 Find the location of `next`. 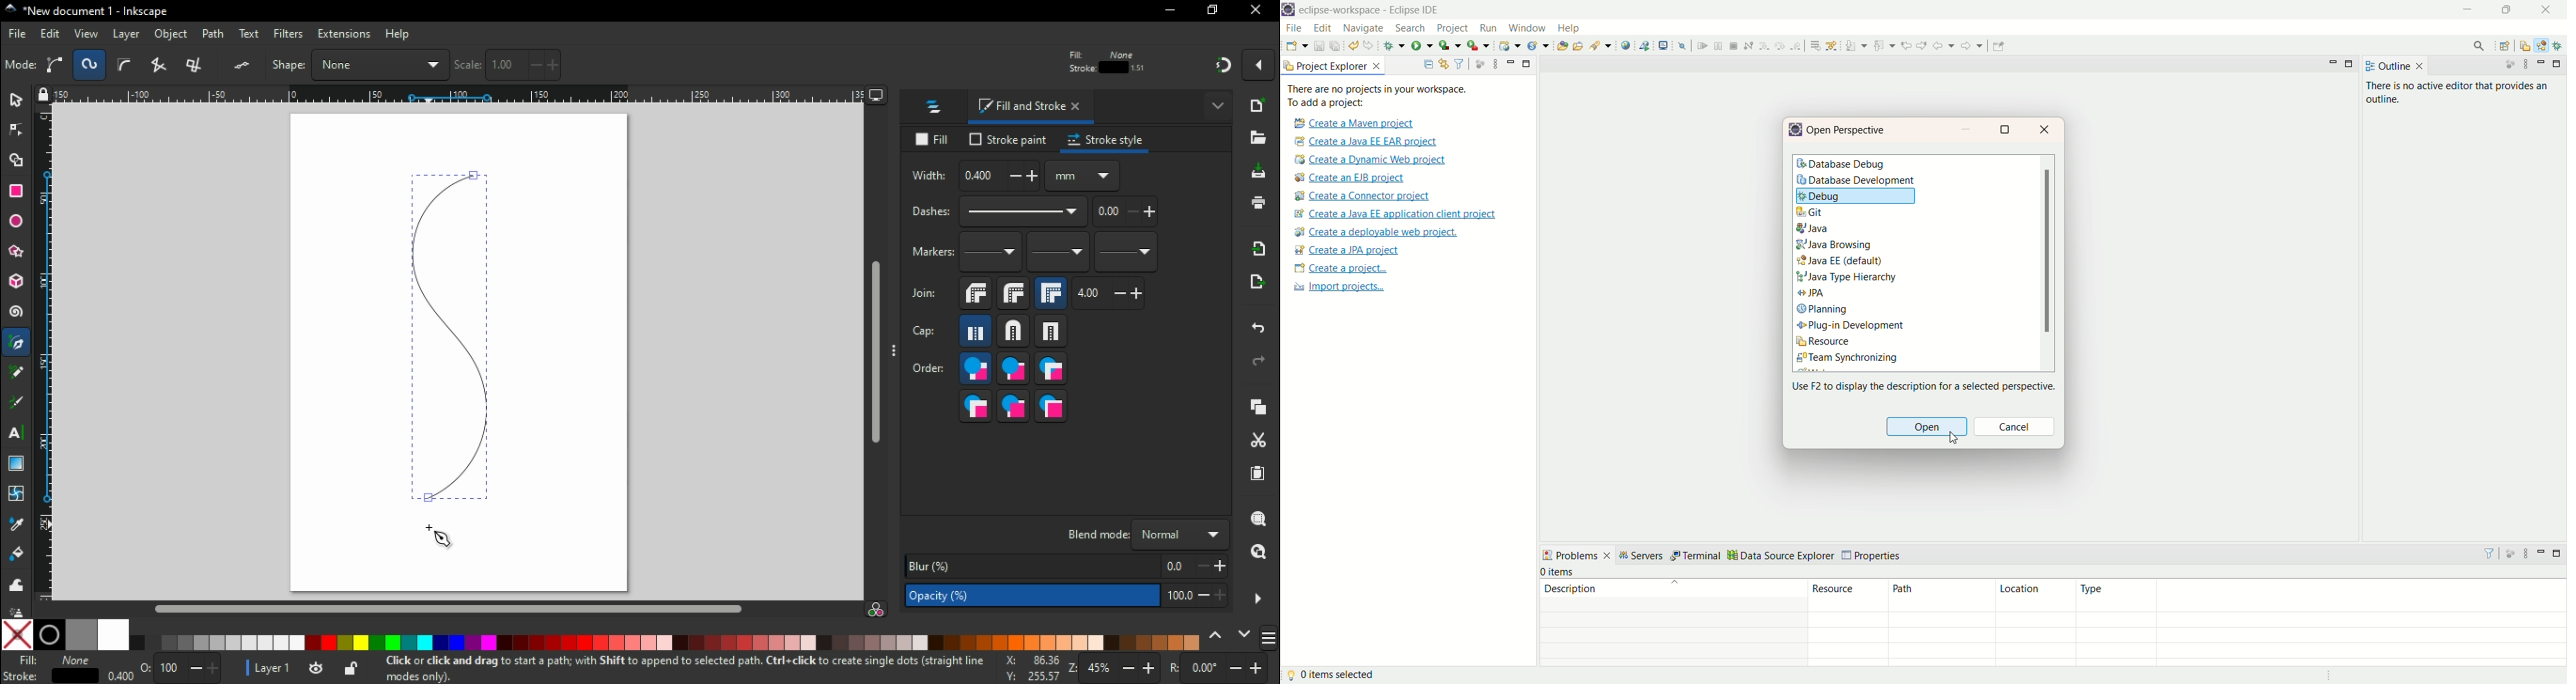

next is located at coordinates (1245, 634).